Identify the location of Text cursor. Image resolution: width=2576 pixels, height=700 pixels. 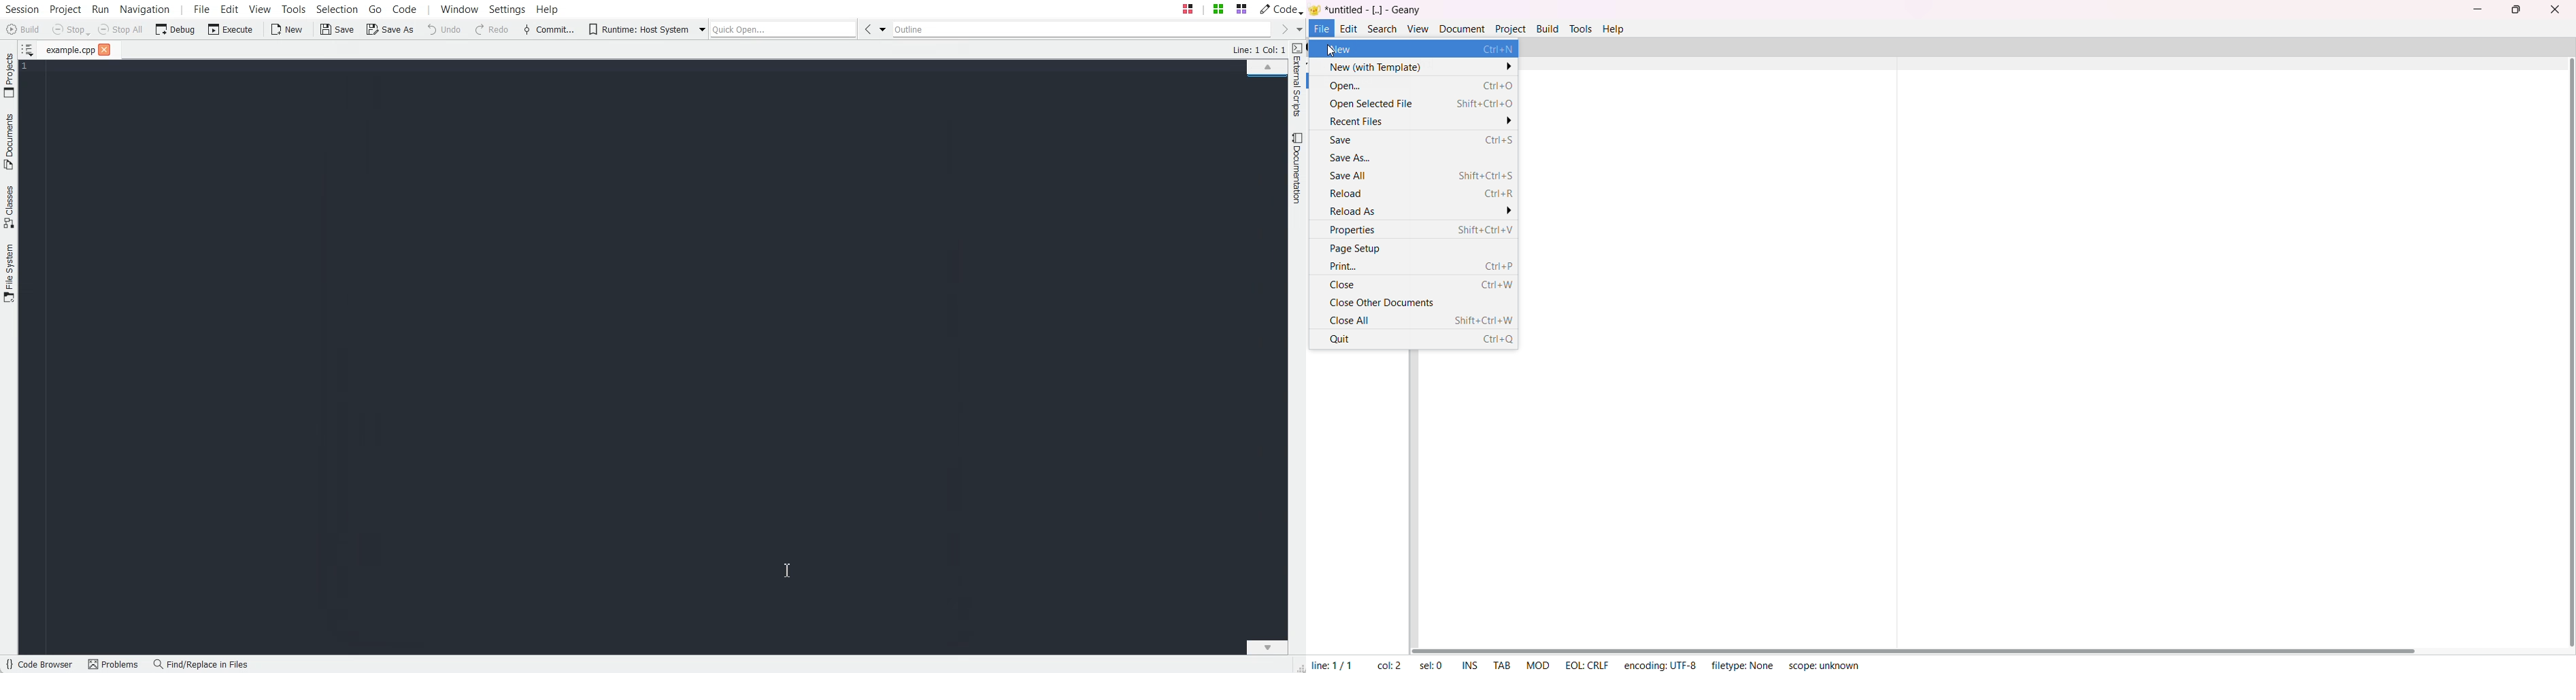
(788, 570).